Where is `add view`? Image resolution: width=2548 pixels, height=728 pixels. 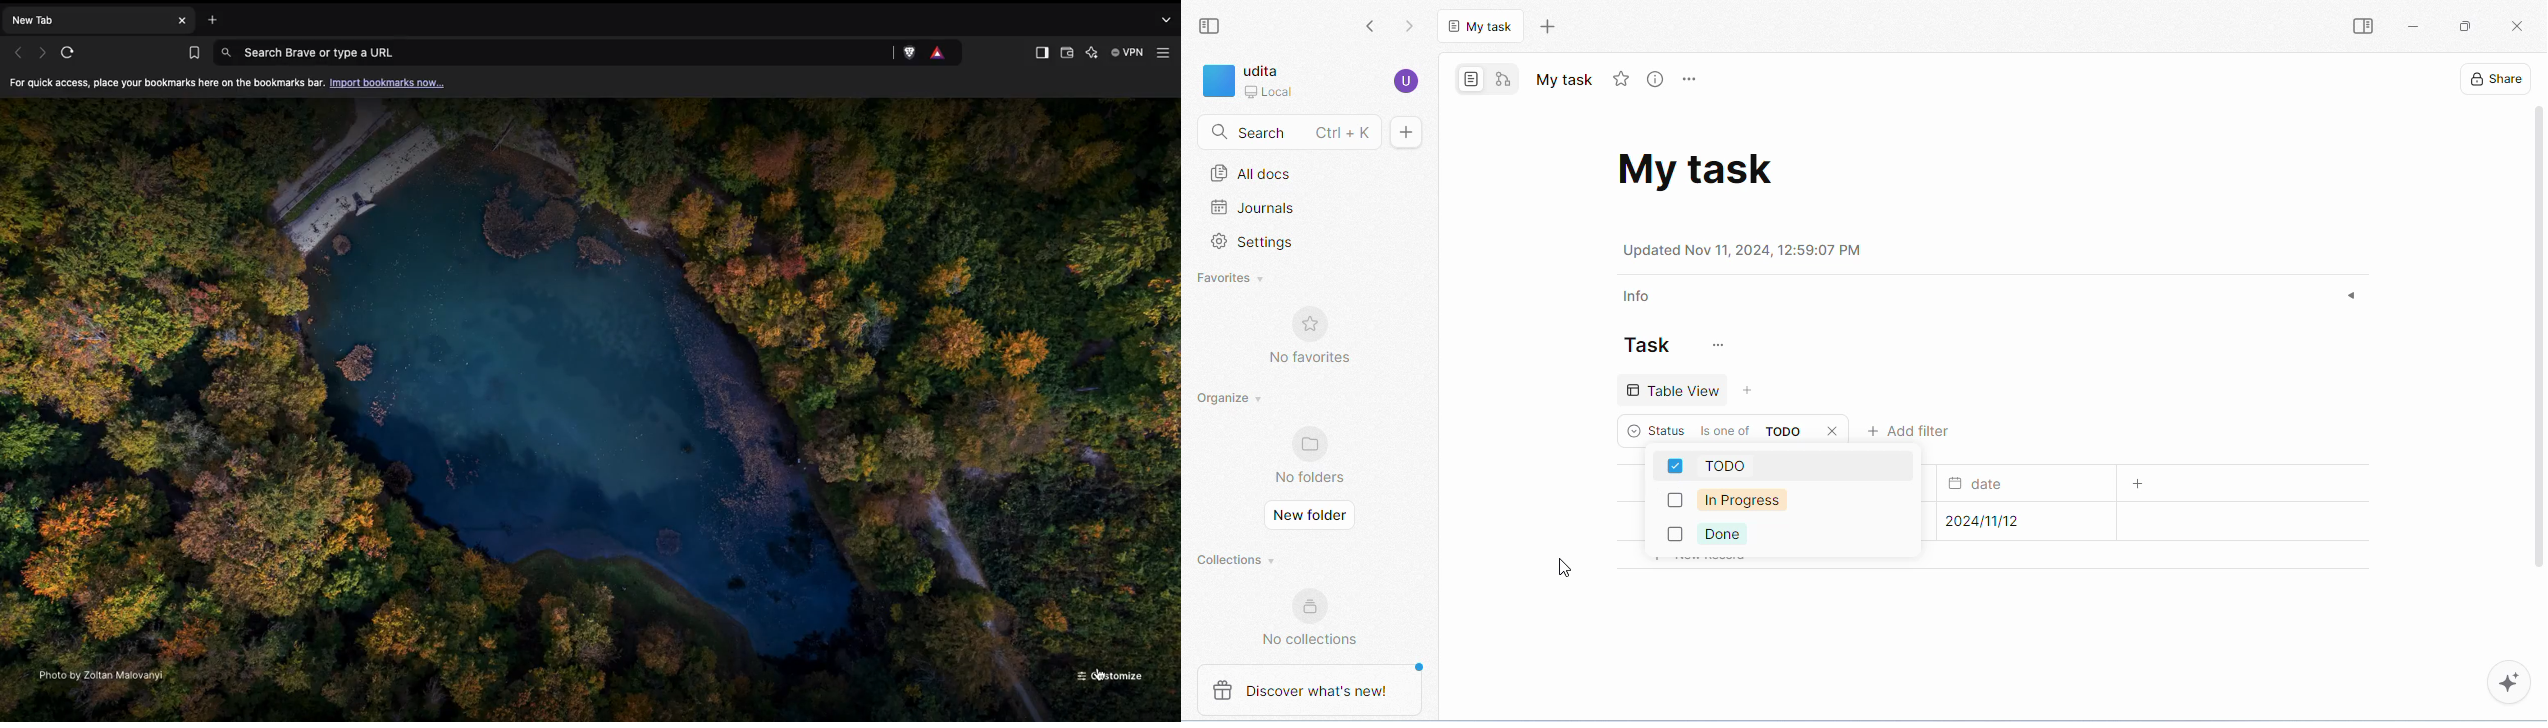 add view is located at coordinates (1752, 391).